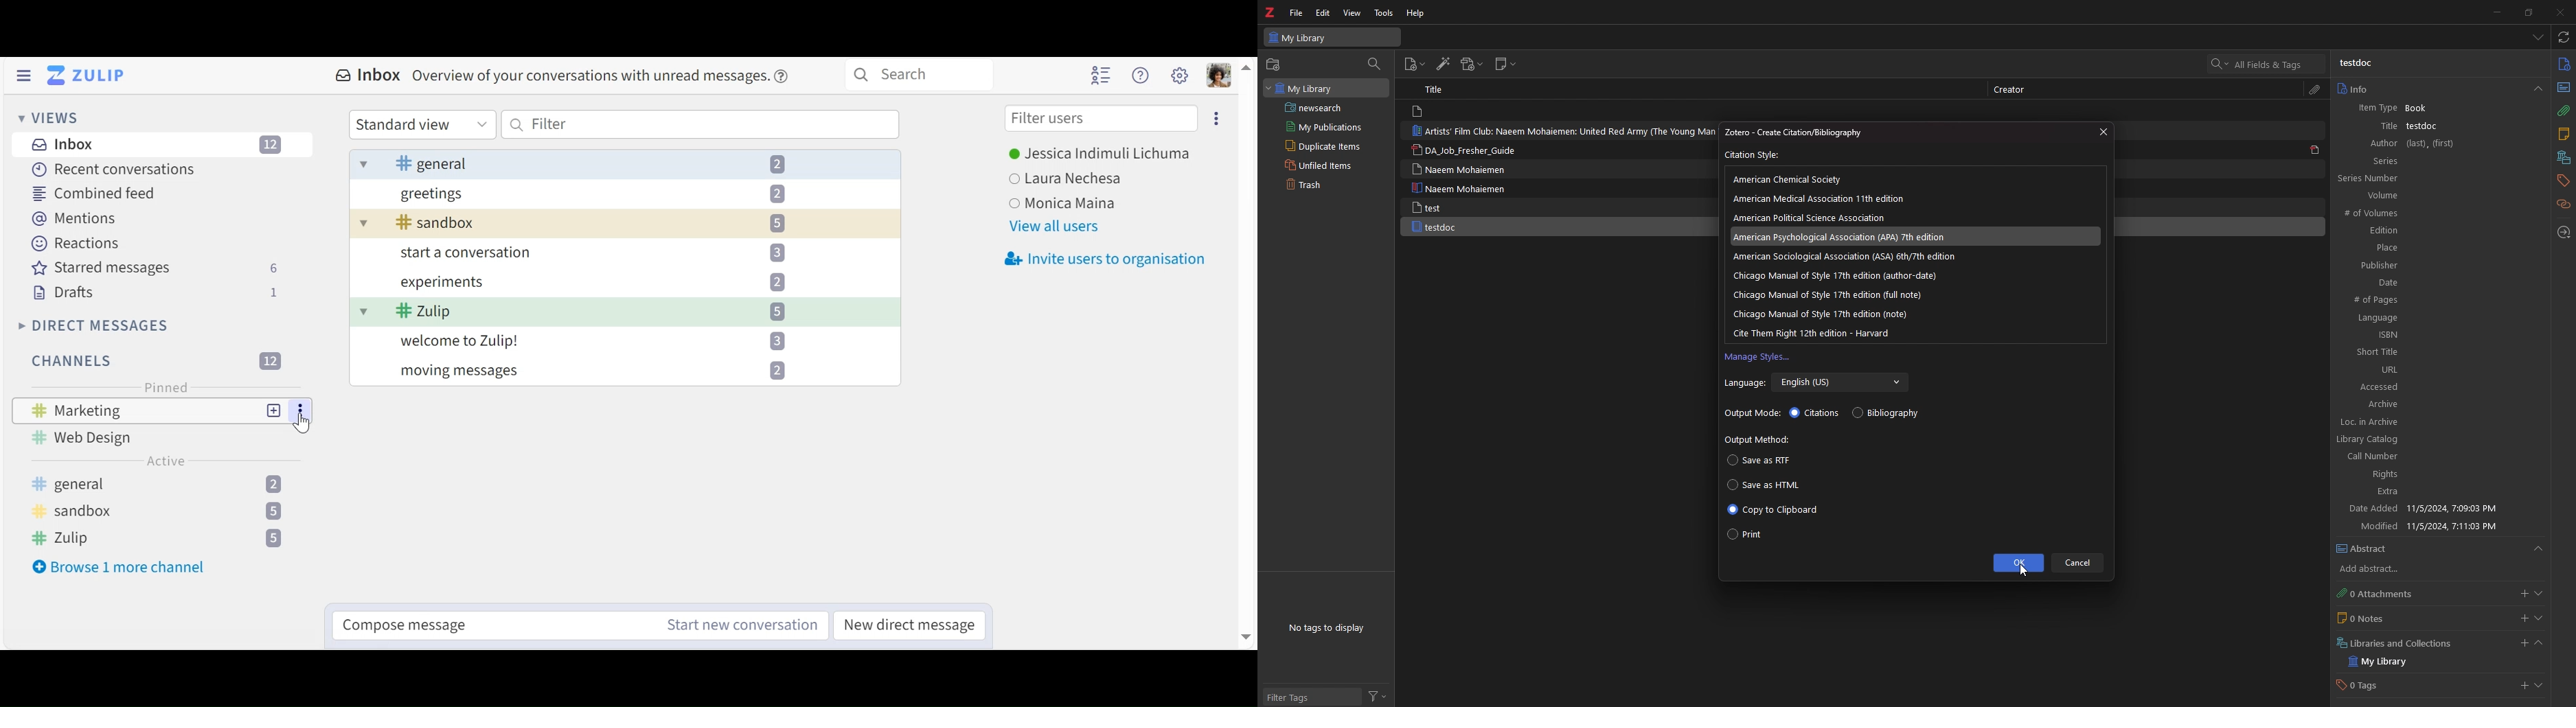  I want to click on Filter users, so click(1101, 119).